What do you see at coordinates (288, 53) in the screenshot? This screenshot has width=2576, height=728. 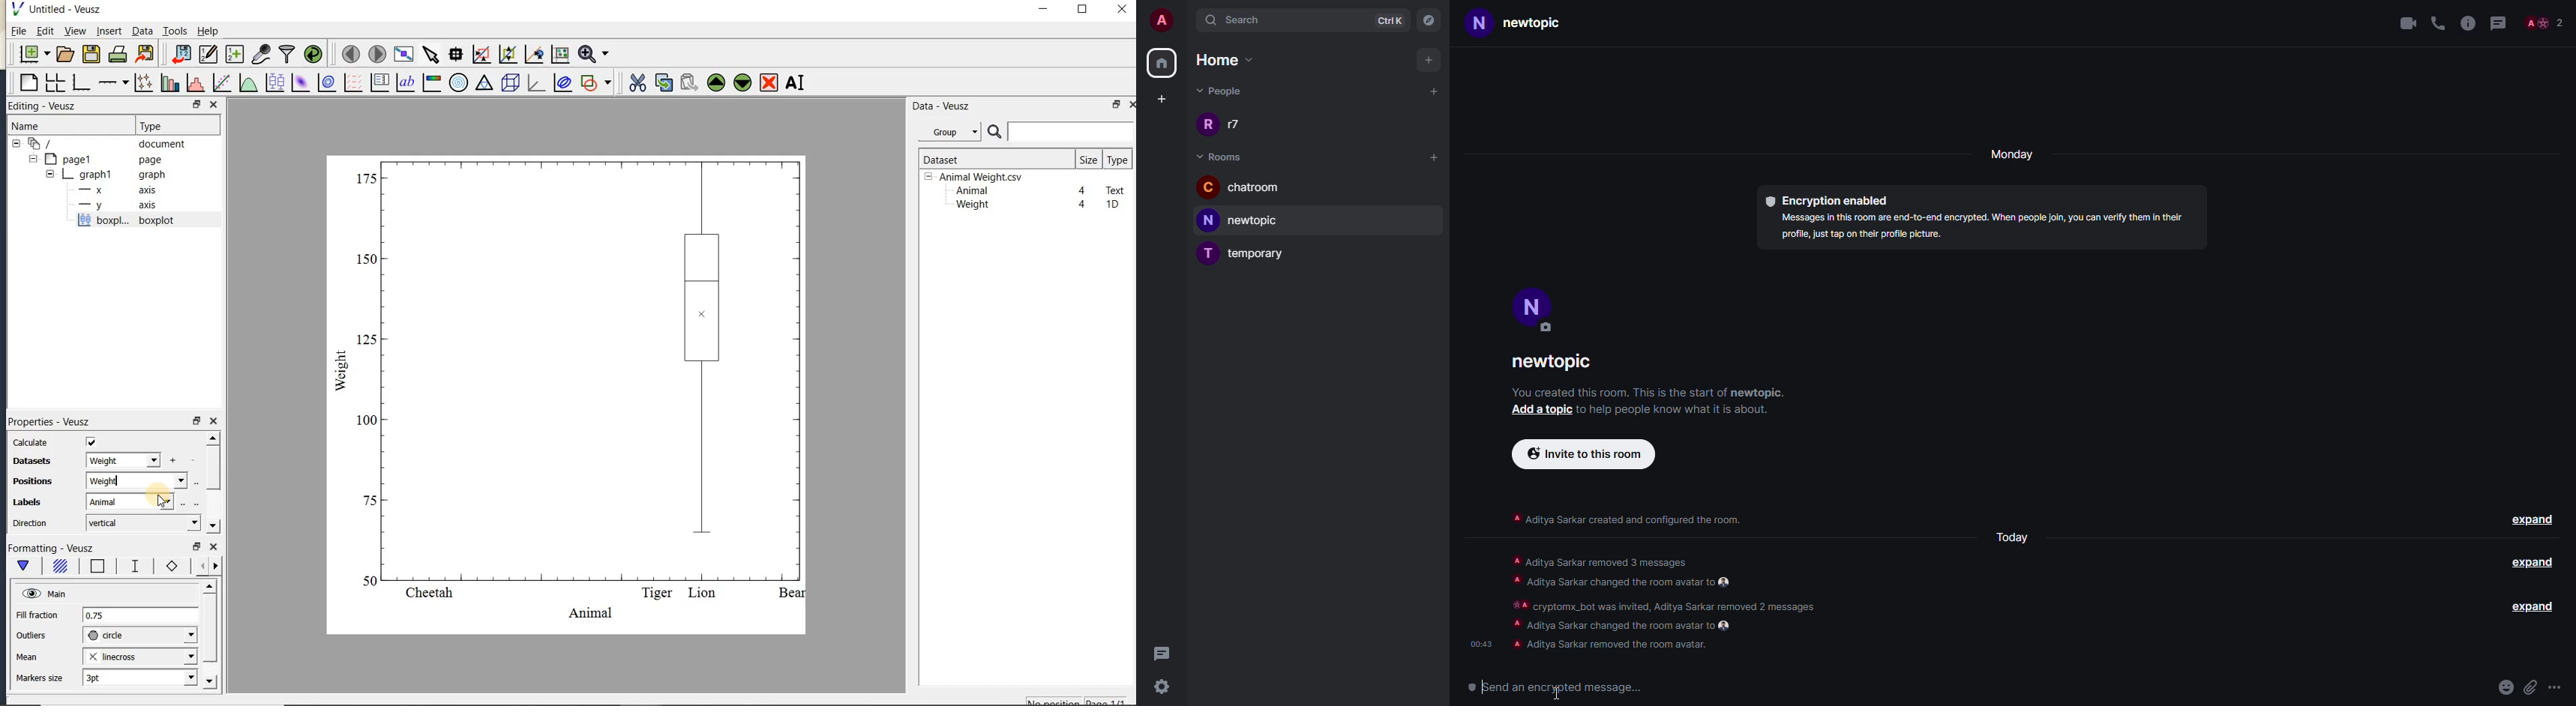 I see `filter data` at bounding box center [288, 53].